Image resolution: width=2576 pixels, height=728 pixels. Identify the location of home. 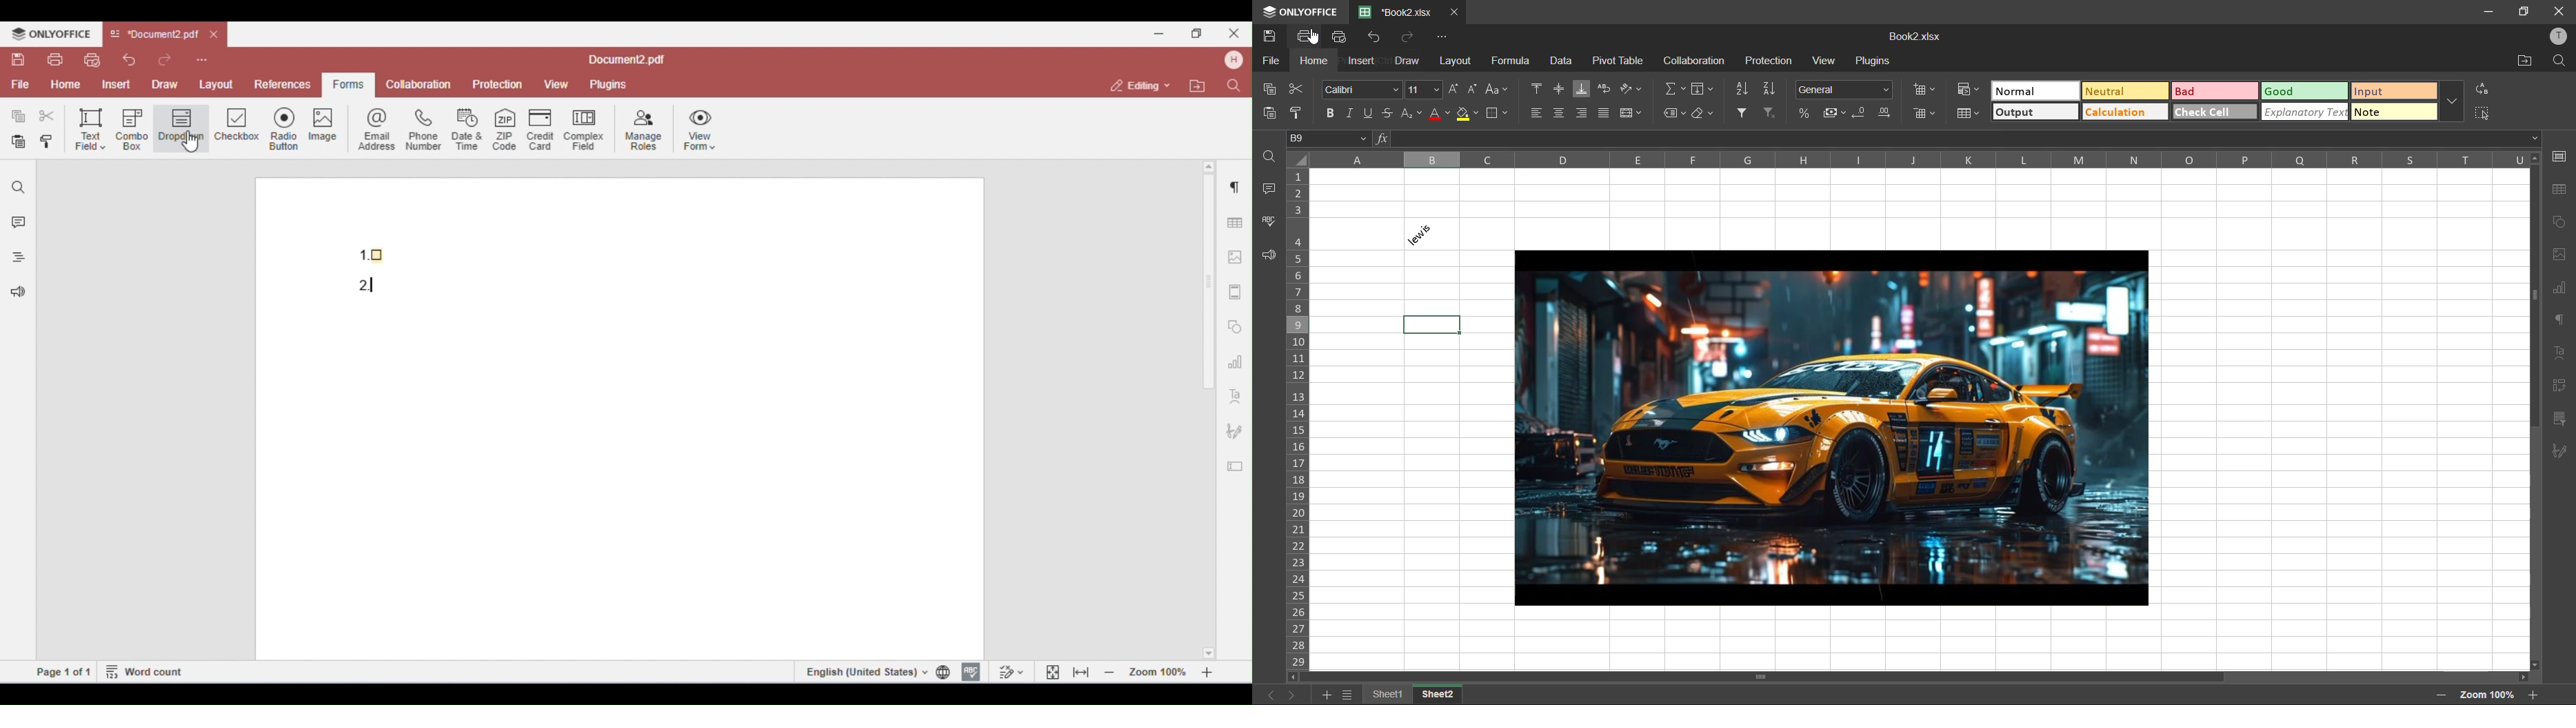
(1314, 62).